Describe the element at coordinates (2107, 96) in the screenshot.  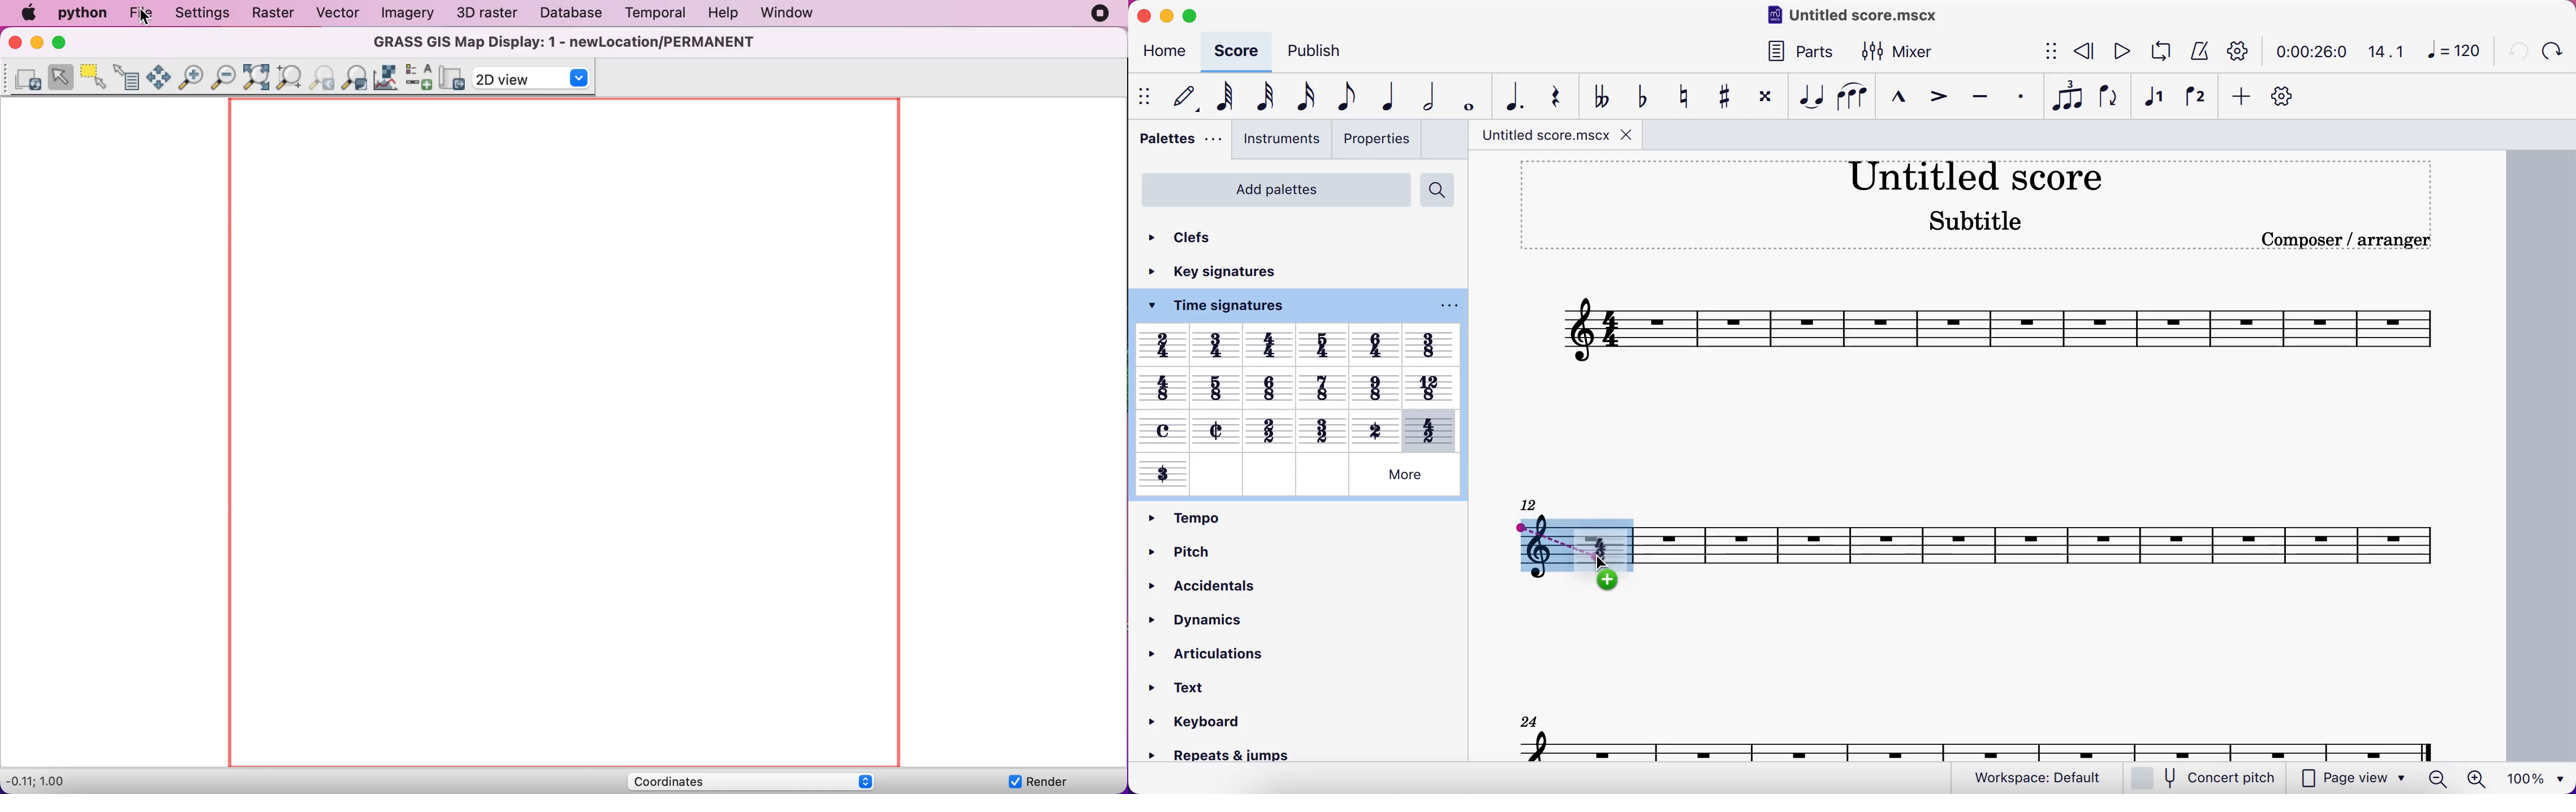
I see `flip direction` at that location.